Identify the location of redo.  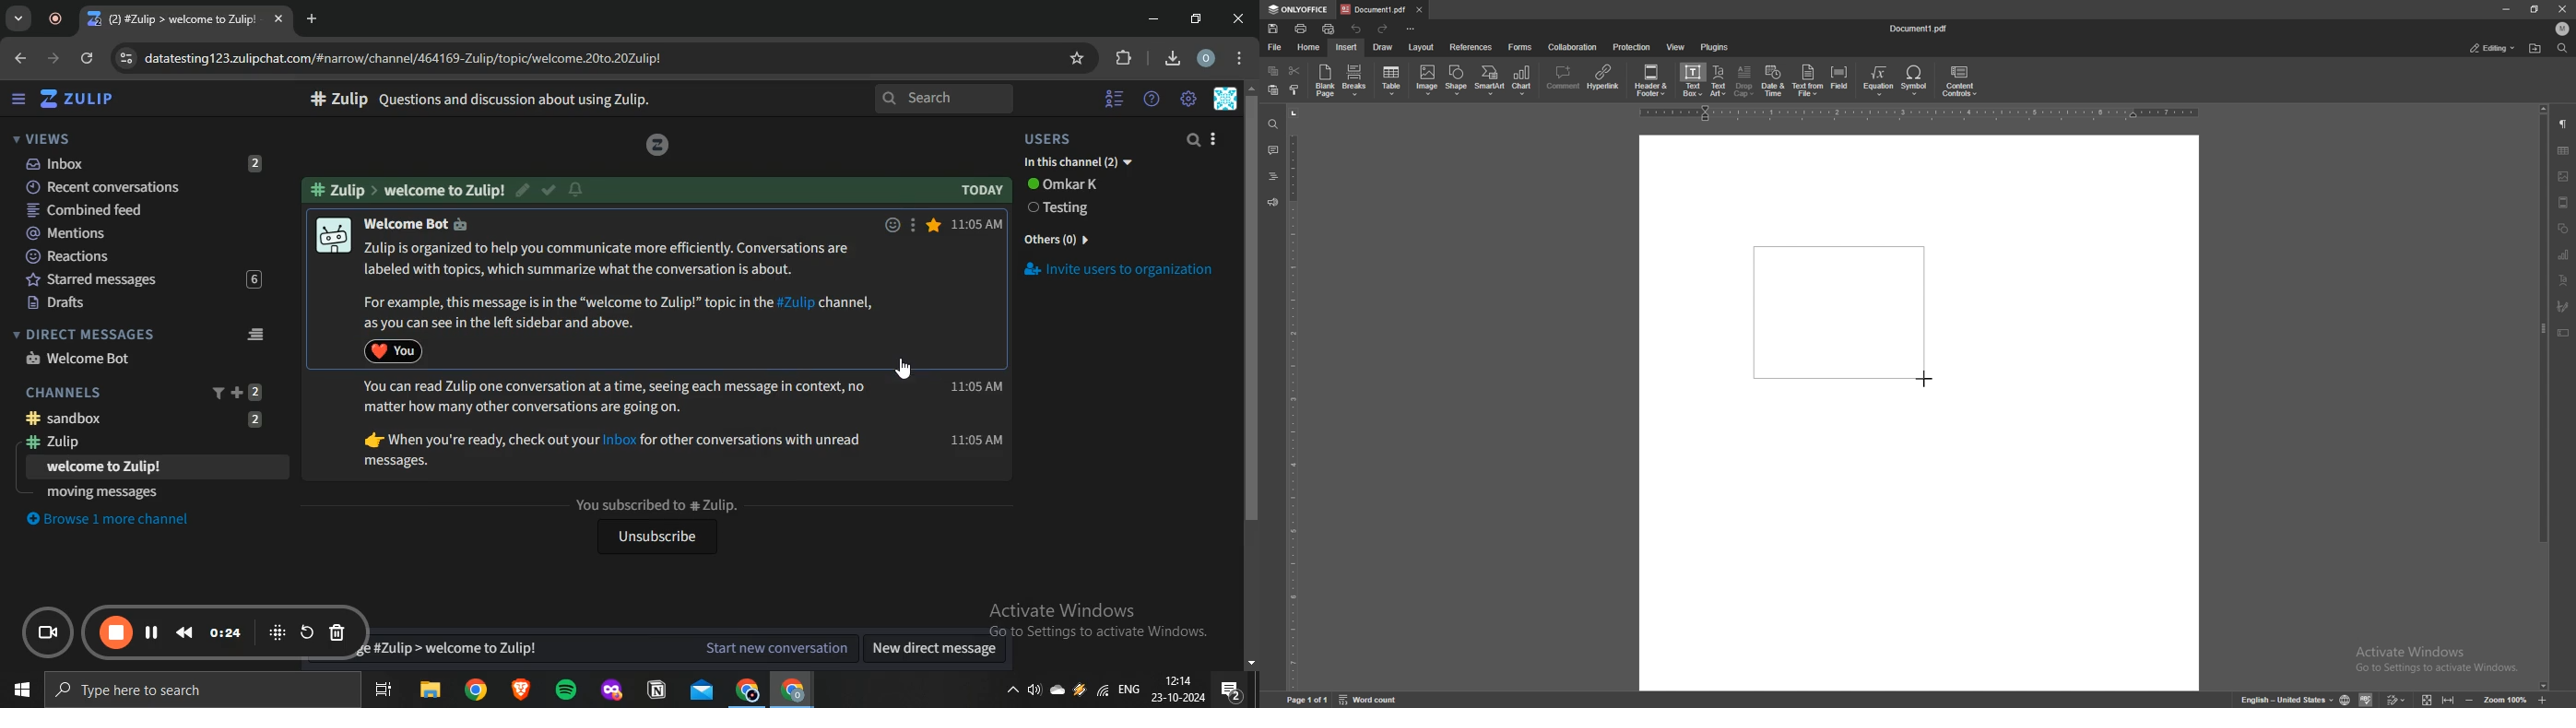
(1385, 30).